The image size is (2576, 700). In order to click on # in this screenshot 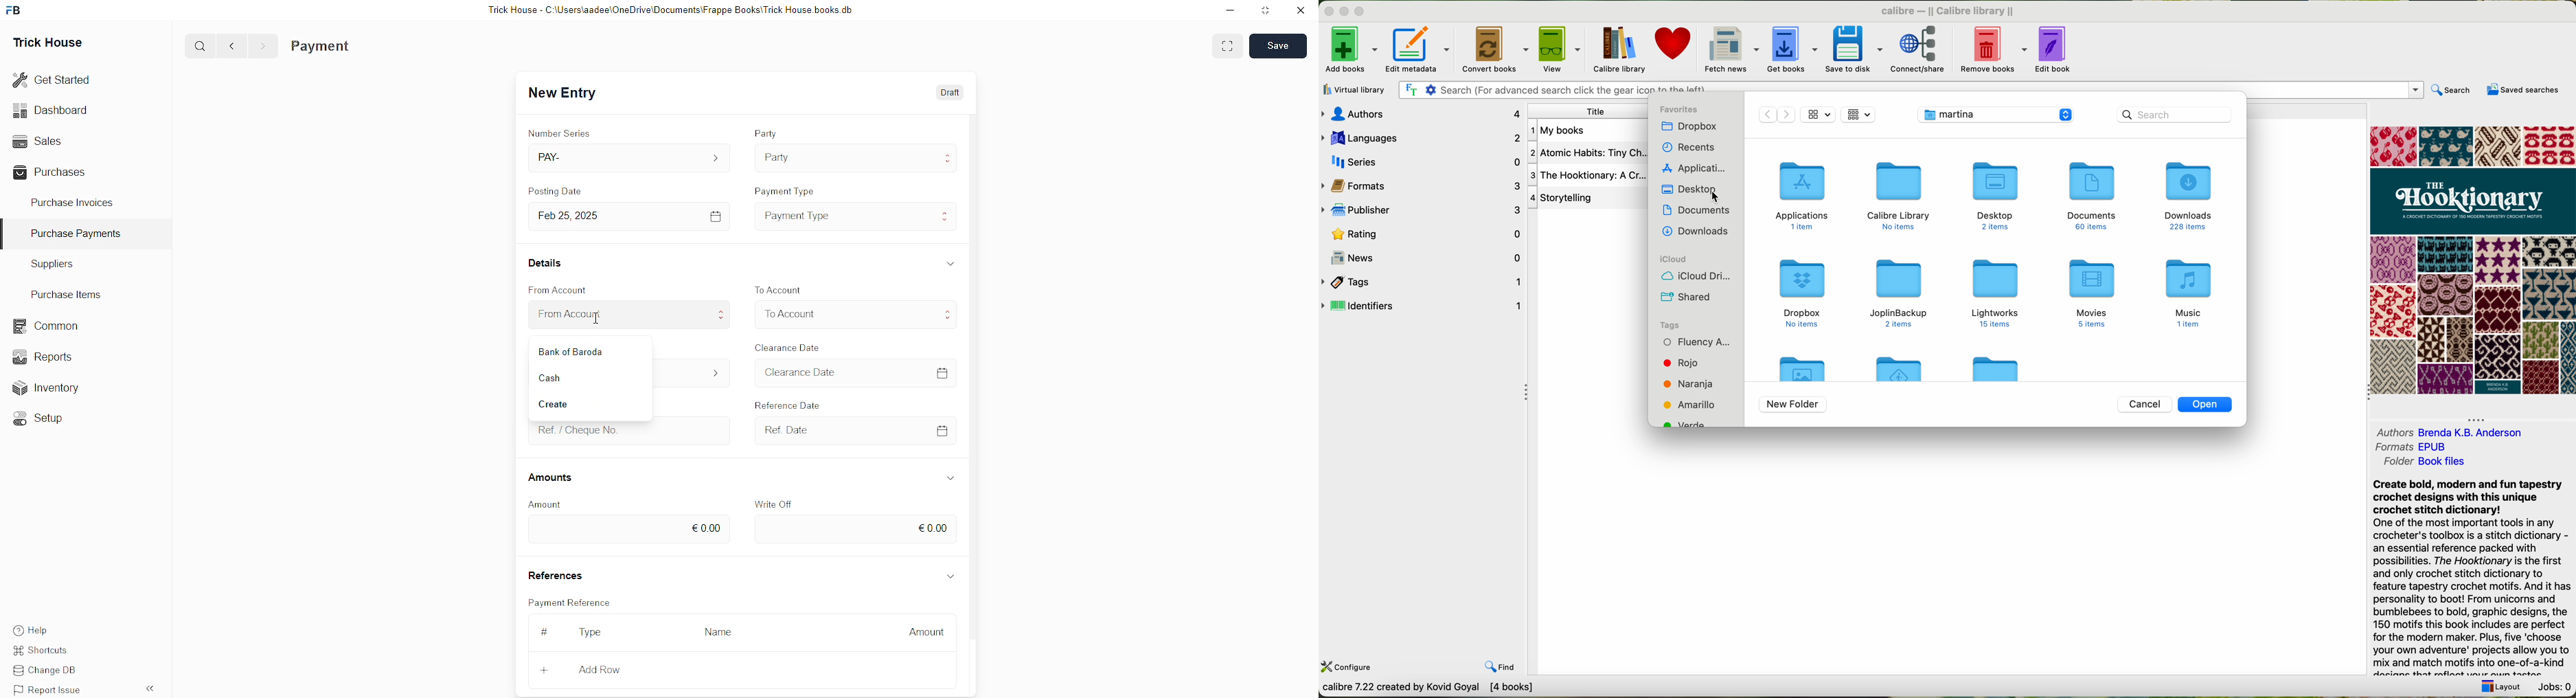, I will do `click(543, 631)`.